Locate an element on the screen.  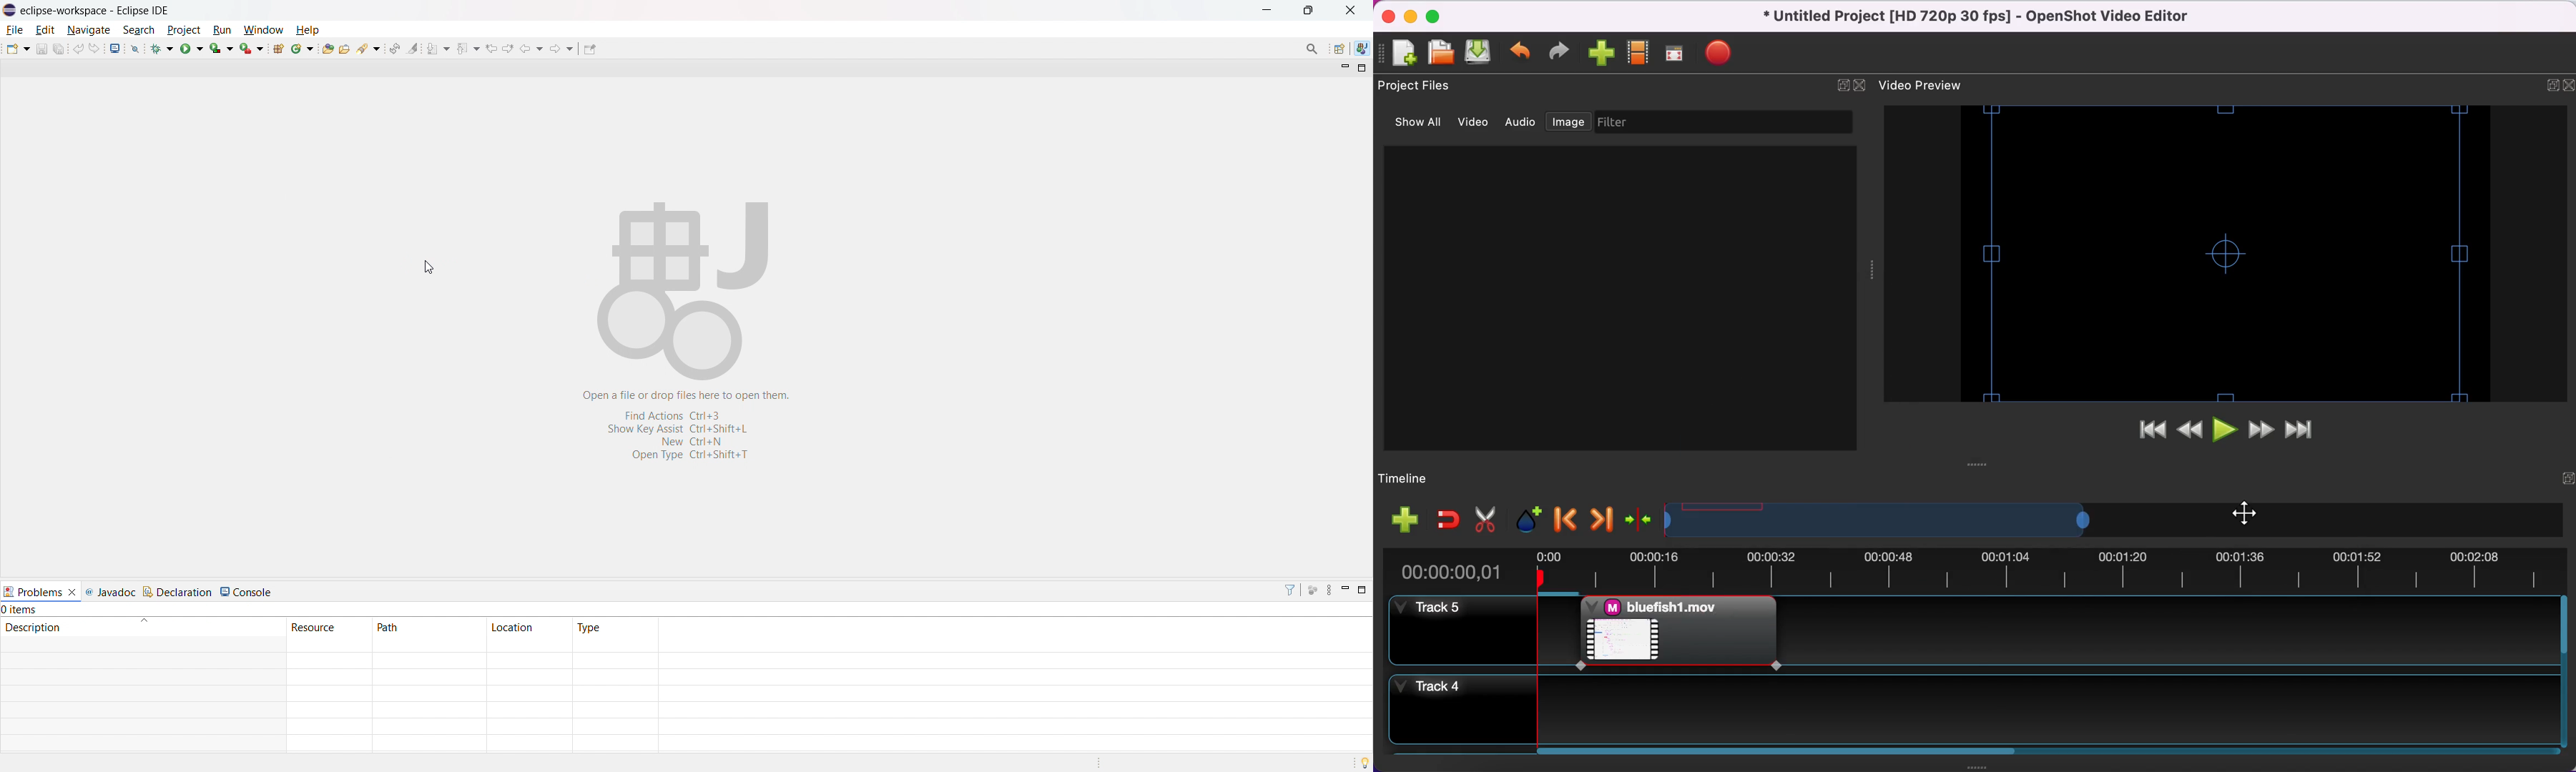
close is located at coordinates (1863, 87).